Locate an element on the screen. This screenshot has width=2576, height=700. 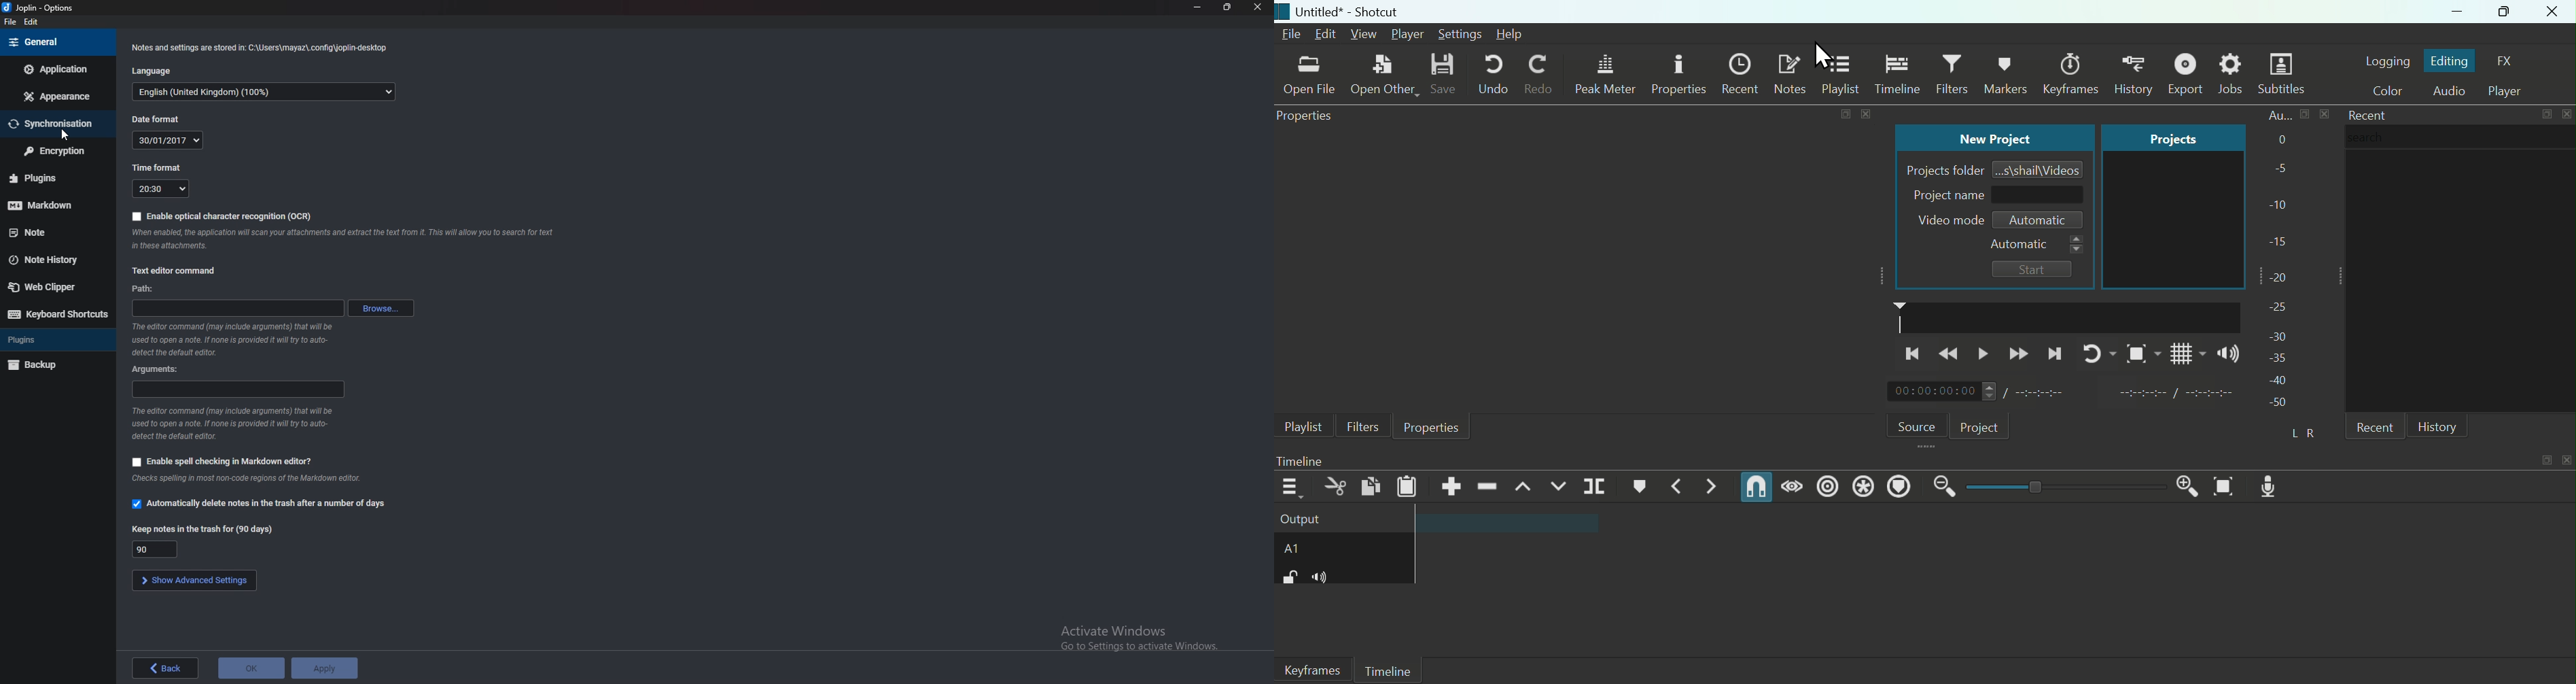
info is located at coordinates (342, 240).